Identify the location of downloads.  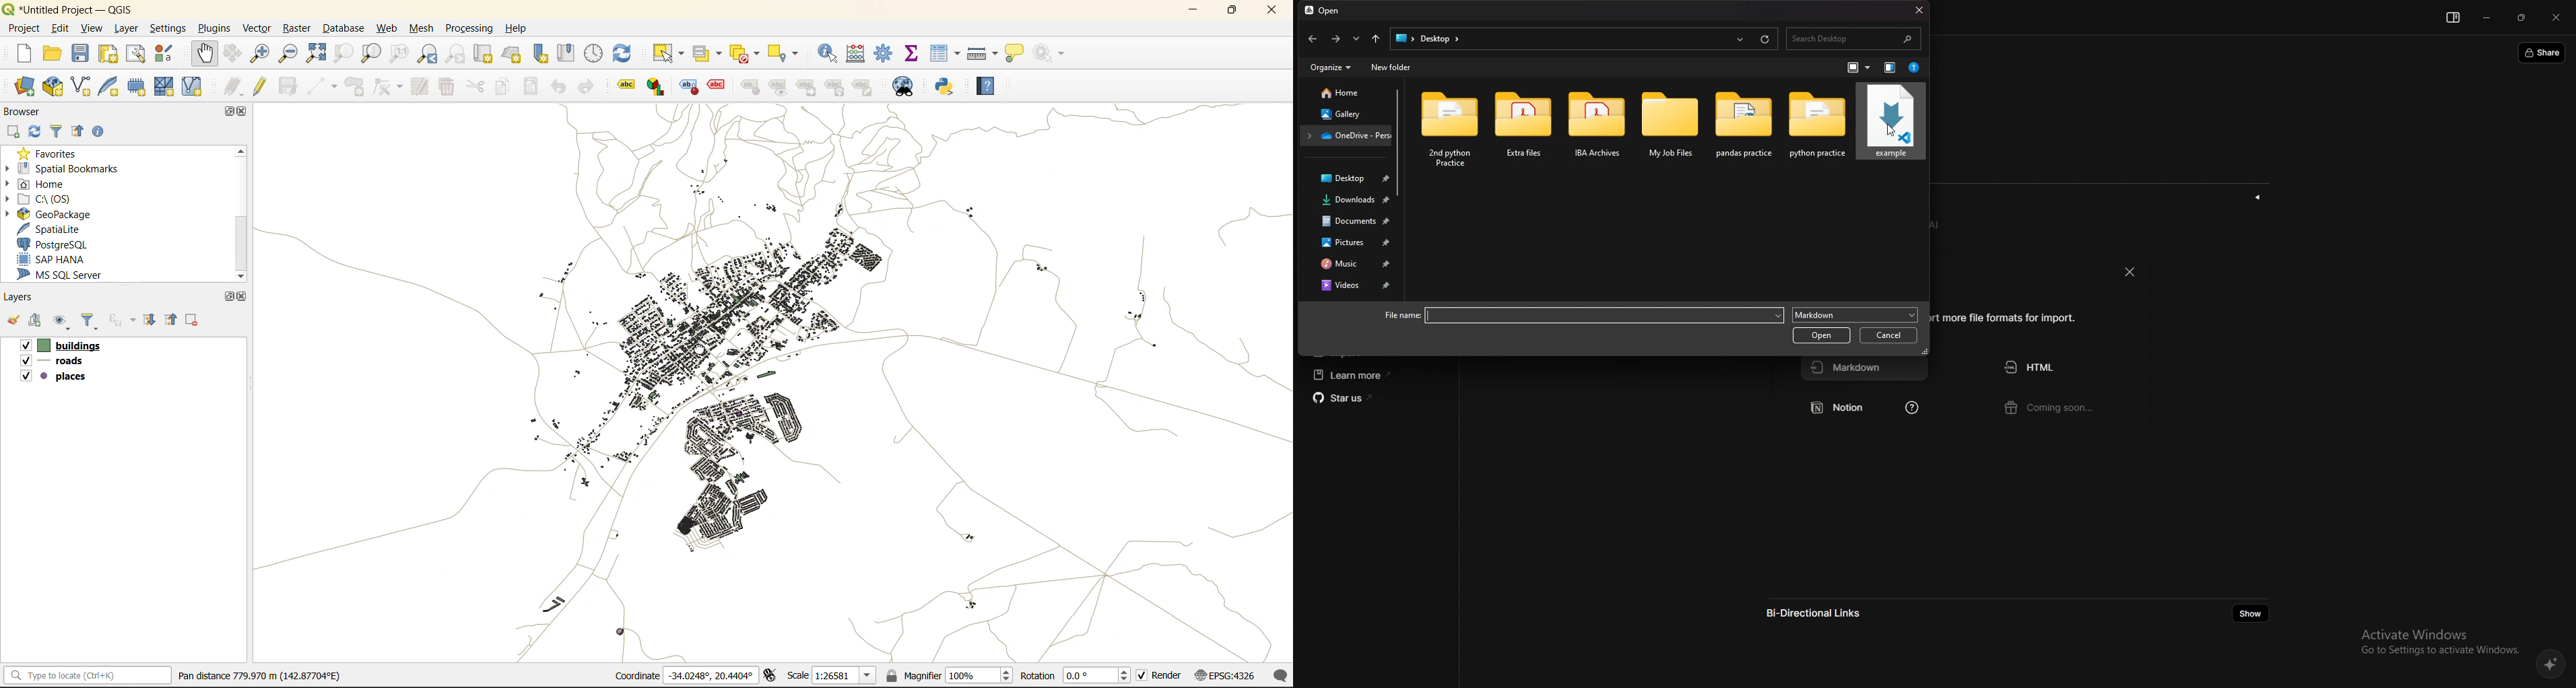
(1348, 201).